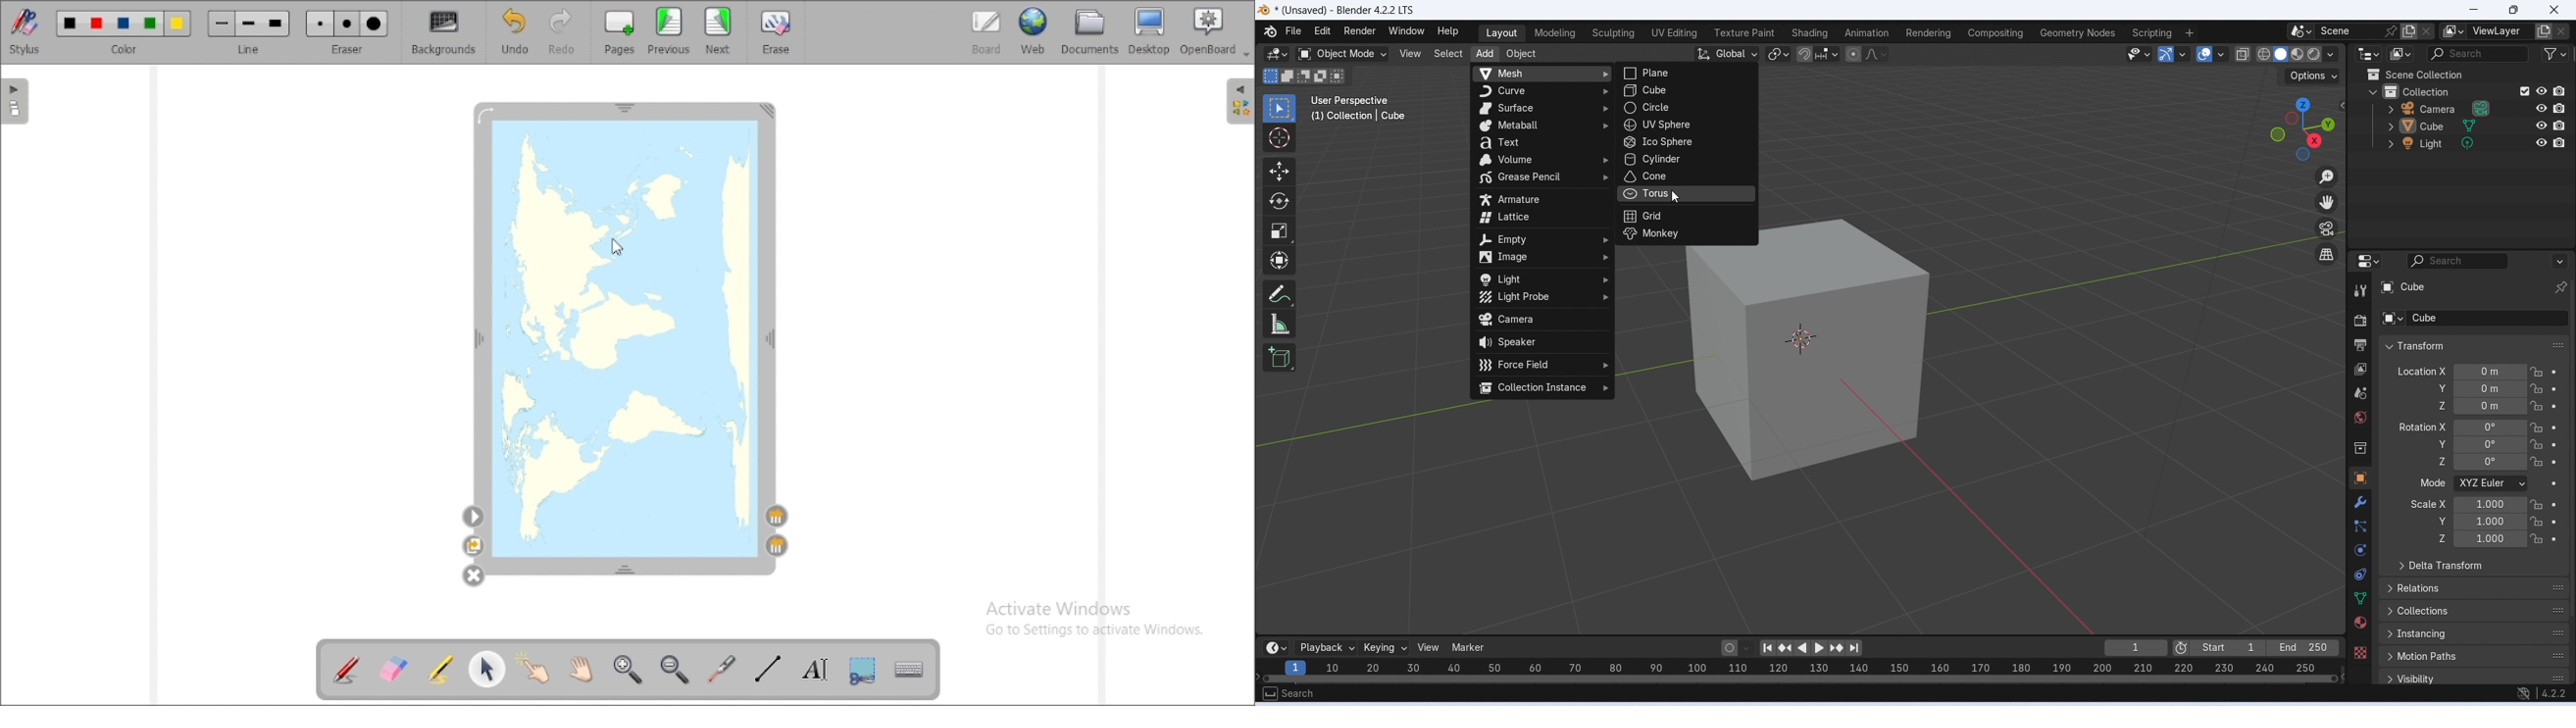 Image resolution: width=2576 pixels, height=728 pixels. Describe the element at coordinates (2362, 449) in the screenshot. I see `` at that location.